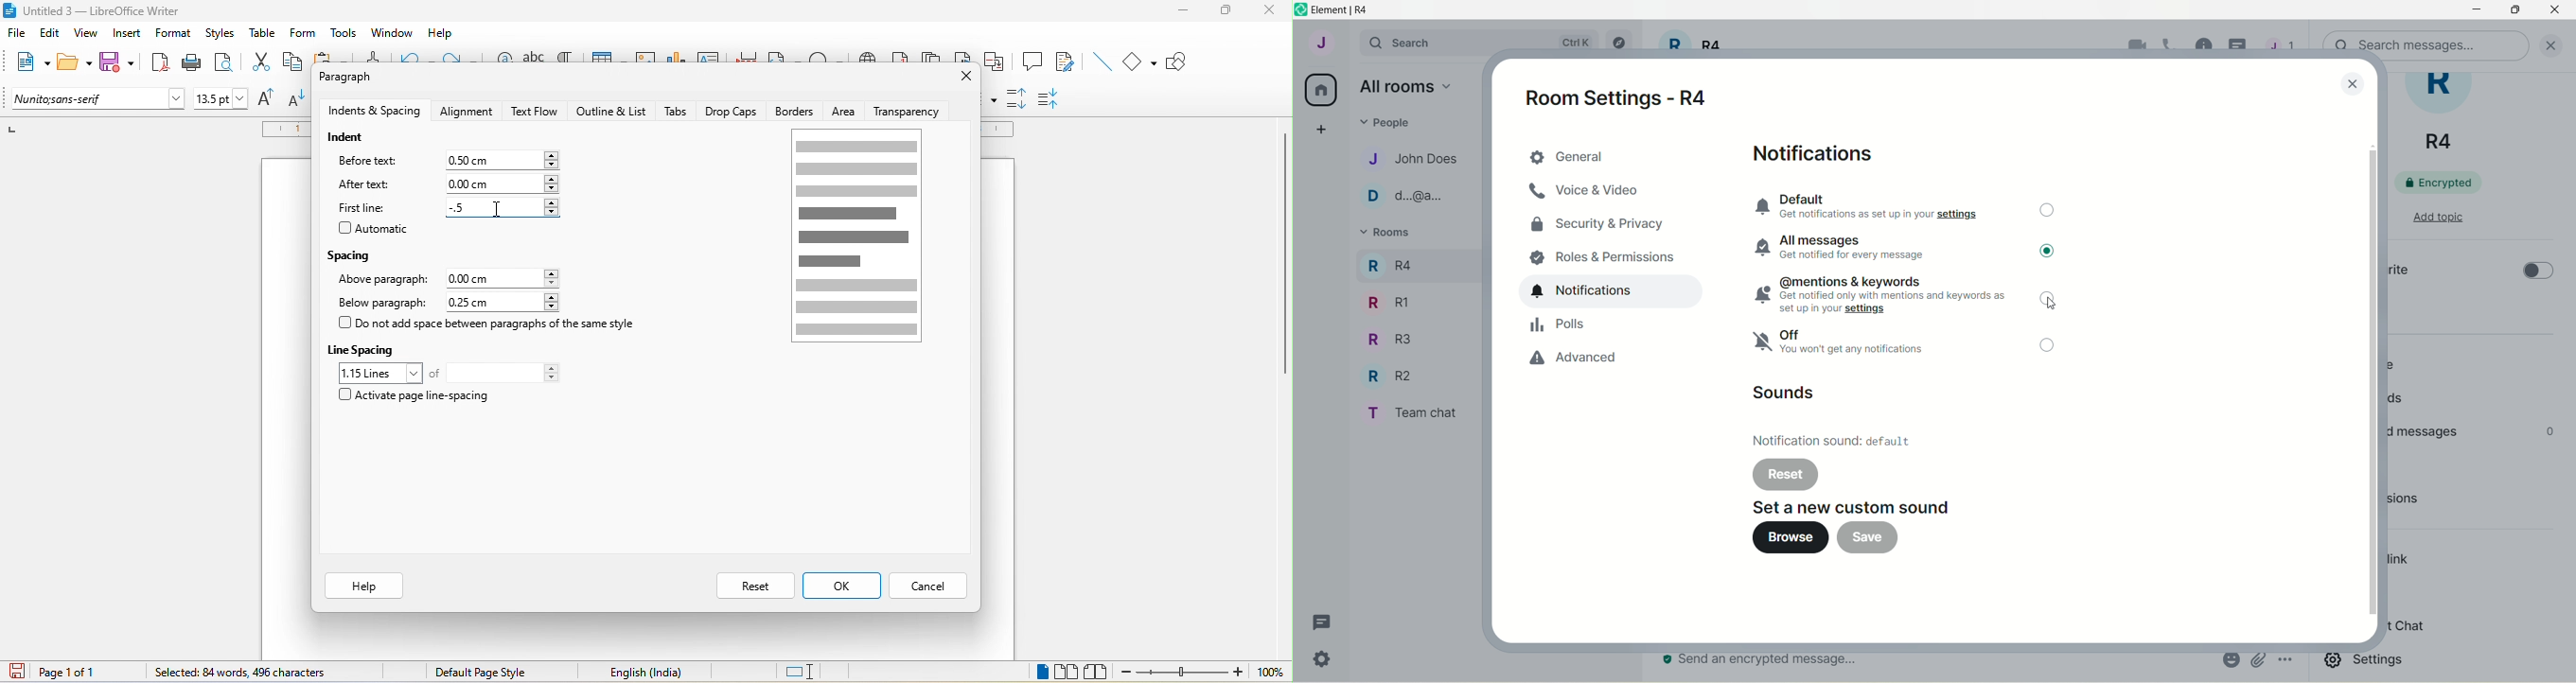 The image size is (2576, 700). I want to click on account, so click(1320, 42).